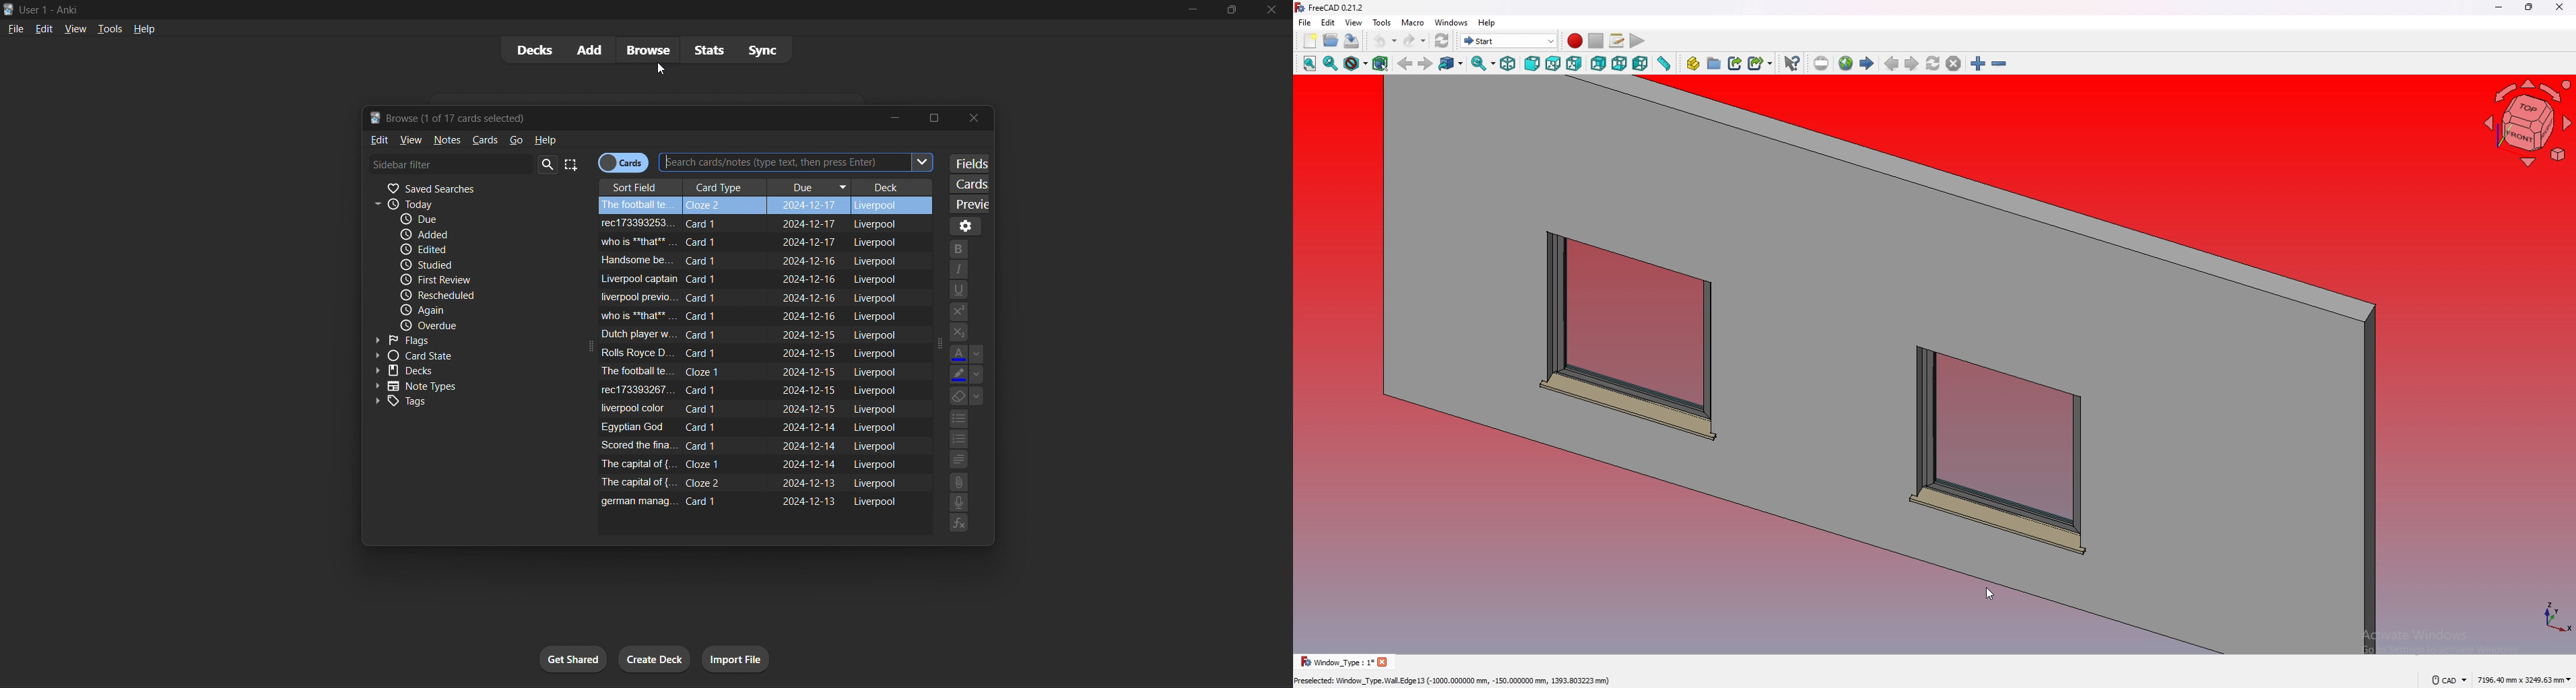 This screenshot has width=2576, height=700. What do you see at coordinates (2559, 7) in the screenshot?
I see `close` at bounding box center [2559, 7].